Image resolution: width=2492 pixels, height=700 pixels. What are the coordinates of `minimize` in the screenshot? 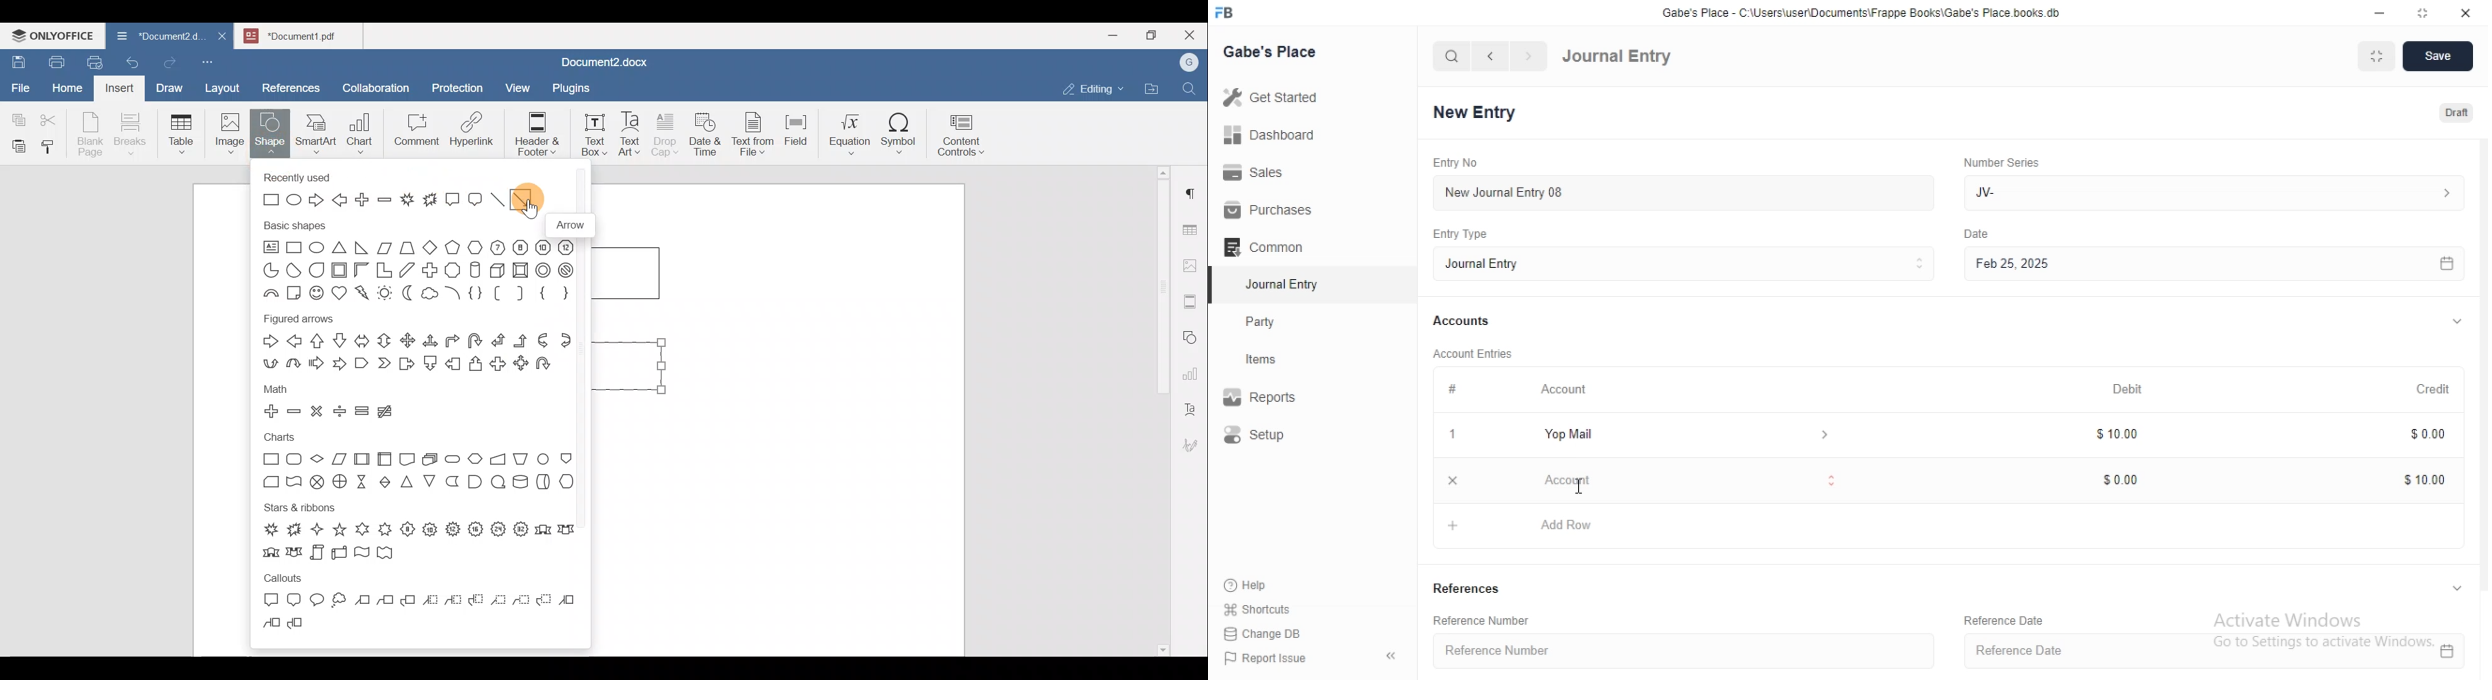 It's located at (2382, 11).